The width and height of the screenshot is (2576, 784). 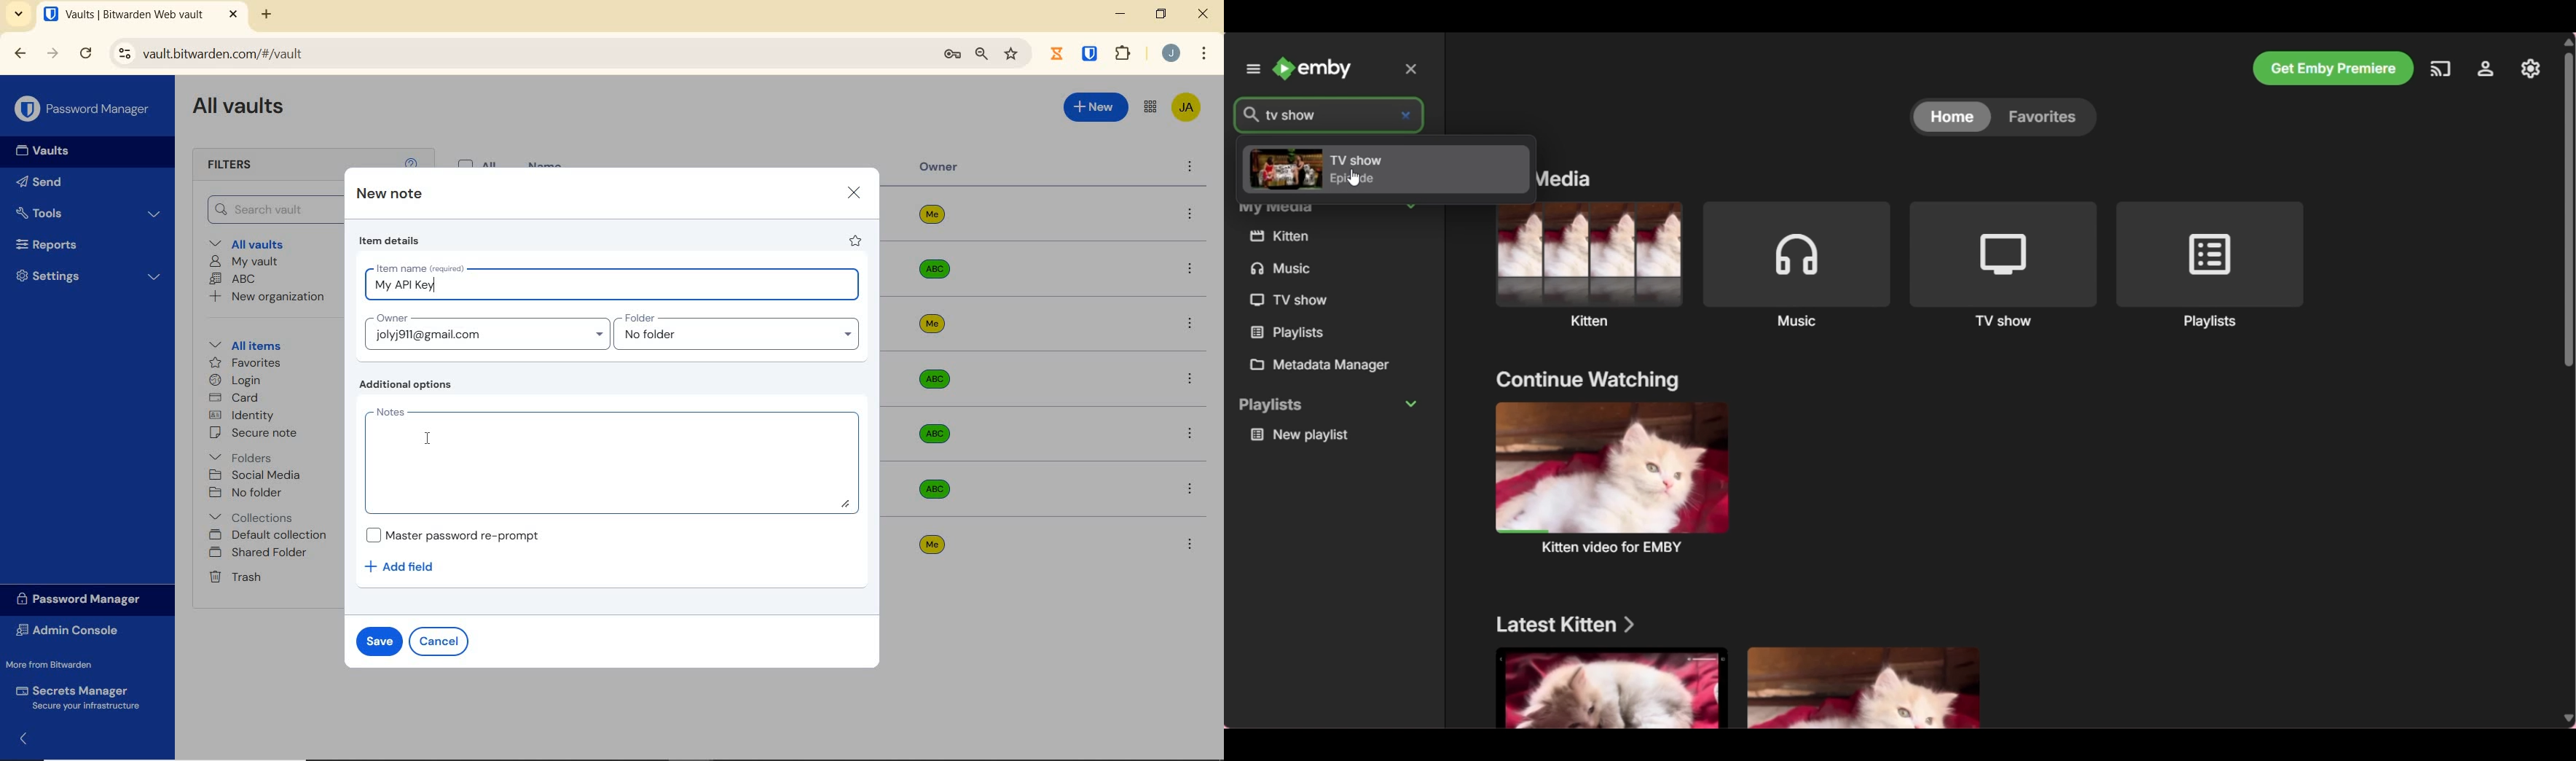 I want to click on Add field, so click(x=407, y=566).